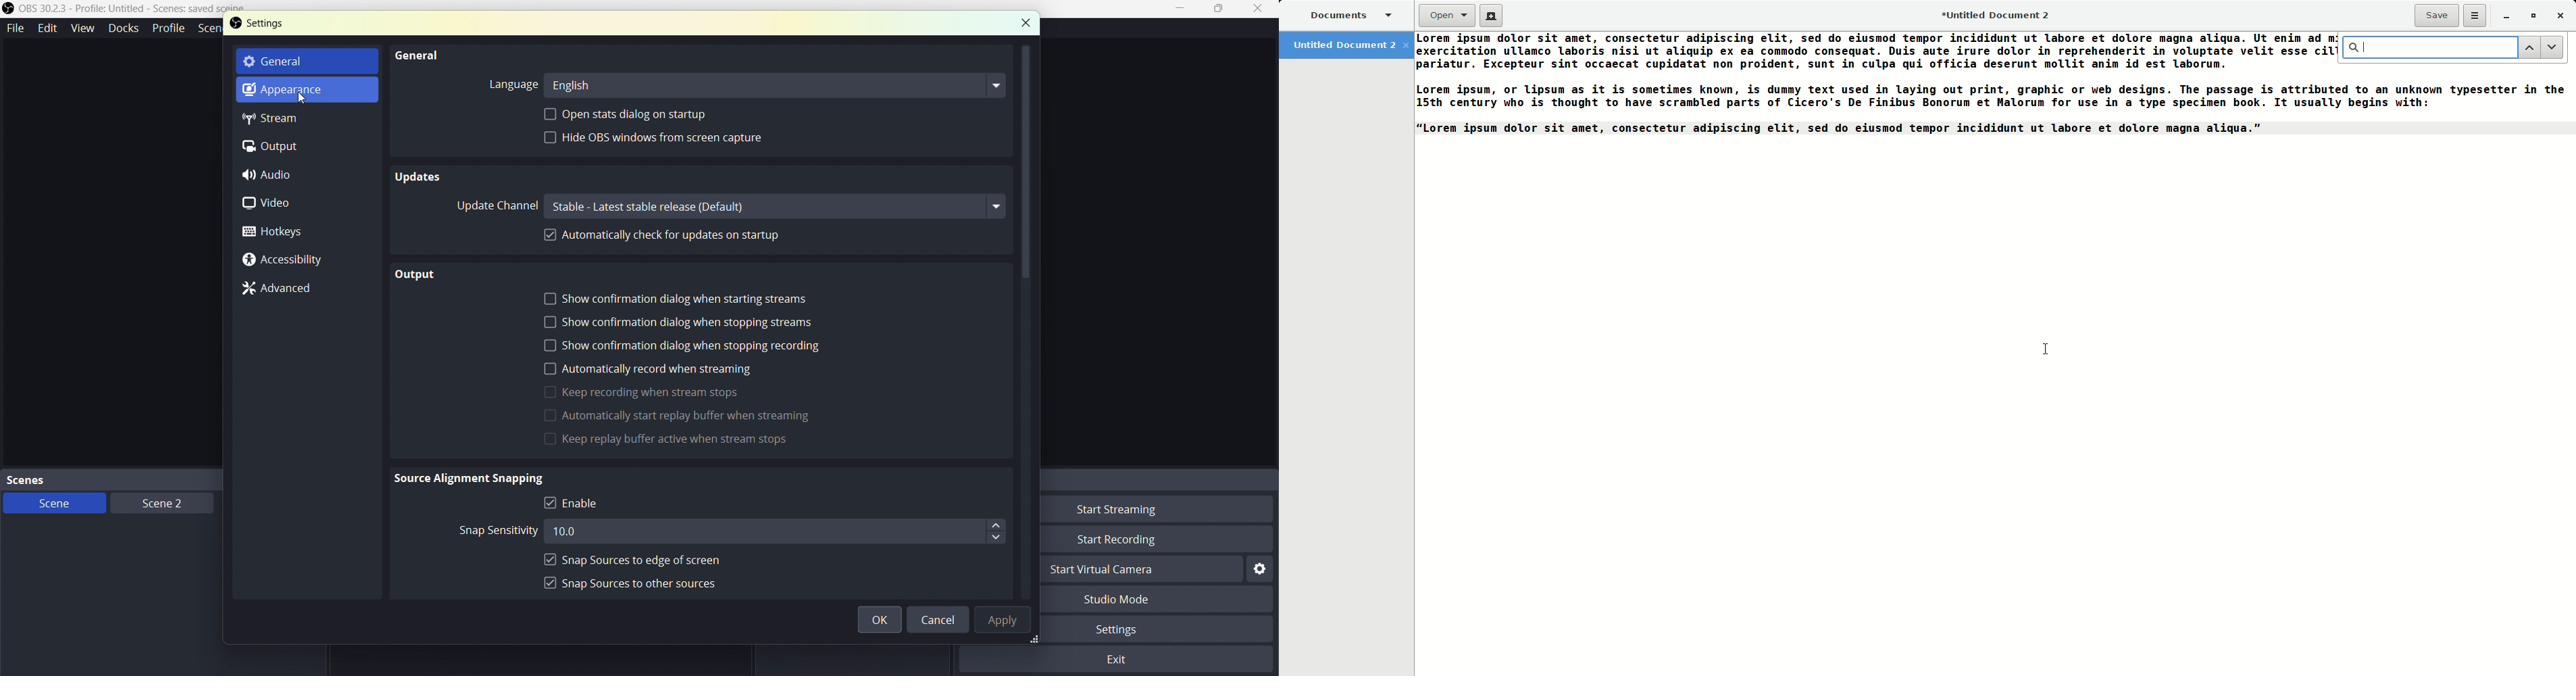 This screenshot has height=700, width=2576. I want to click on View, so click(81, 27).